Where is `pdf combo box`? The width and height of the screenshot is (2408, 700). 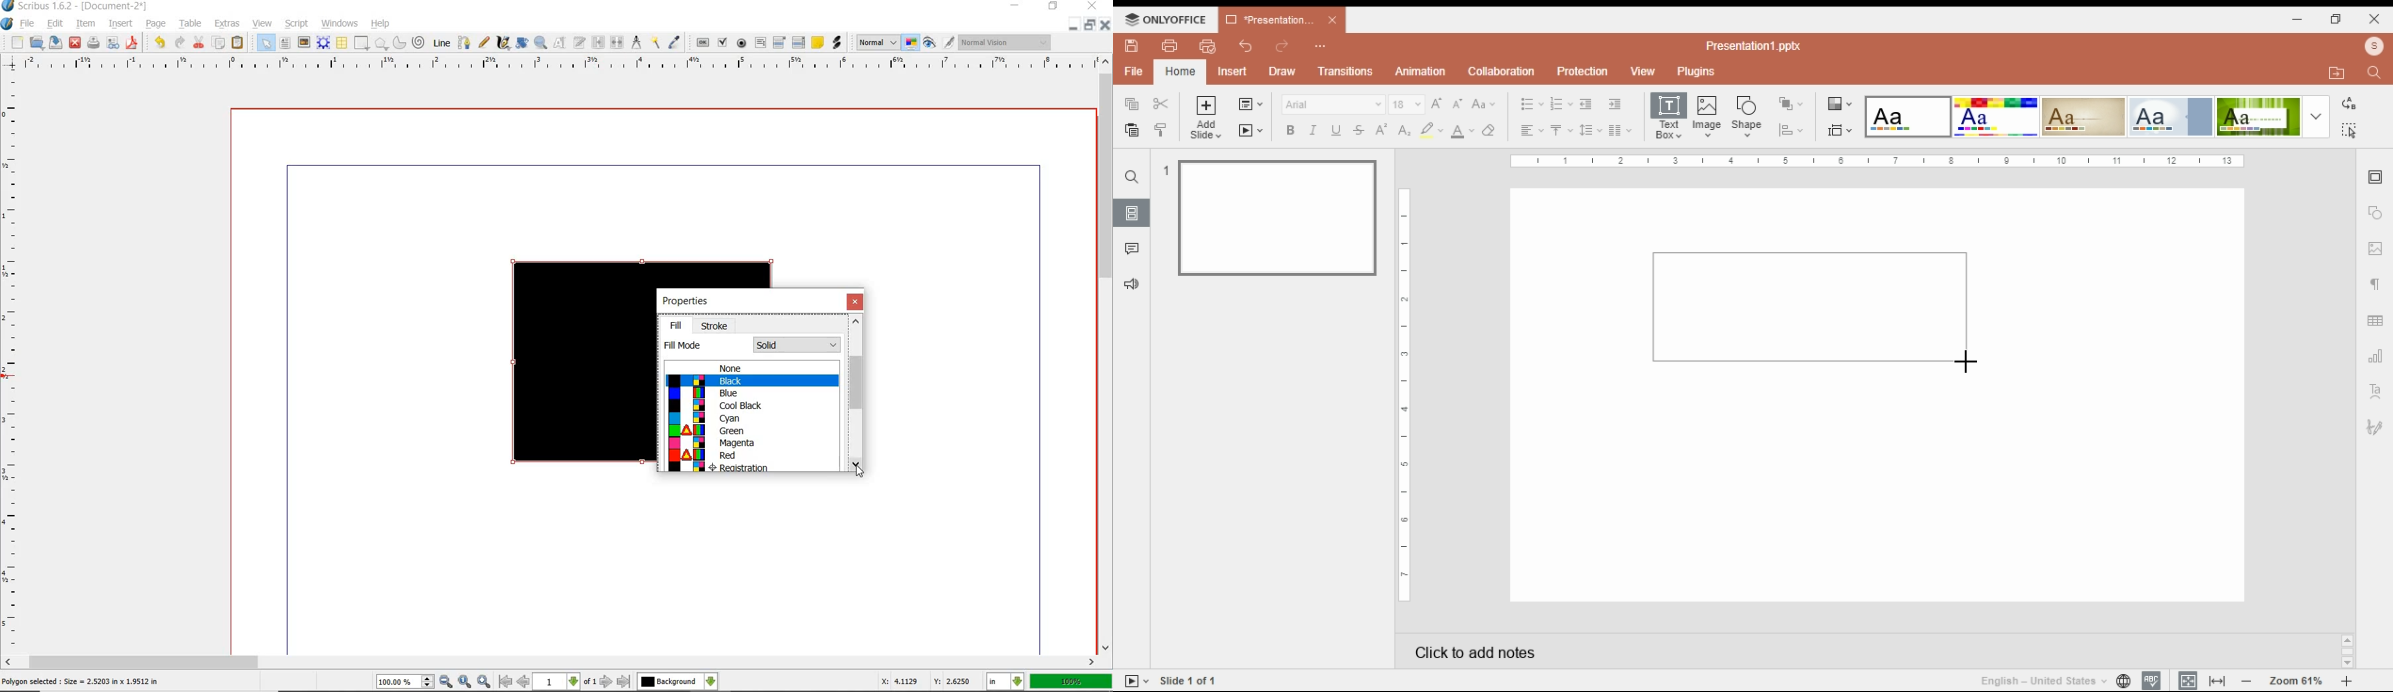 pdf combo box is located at coordinates (779, 43).